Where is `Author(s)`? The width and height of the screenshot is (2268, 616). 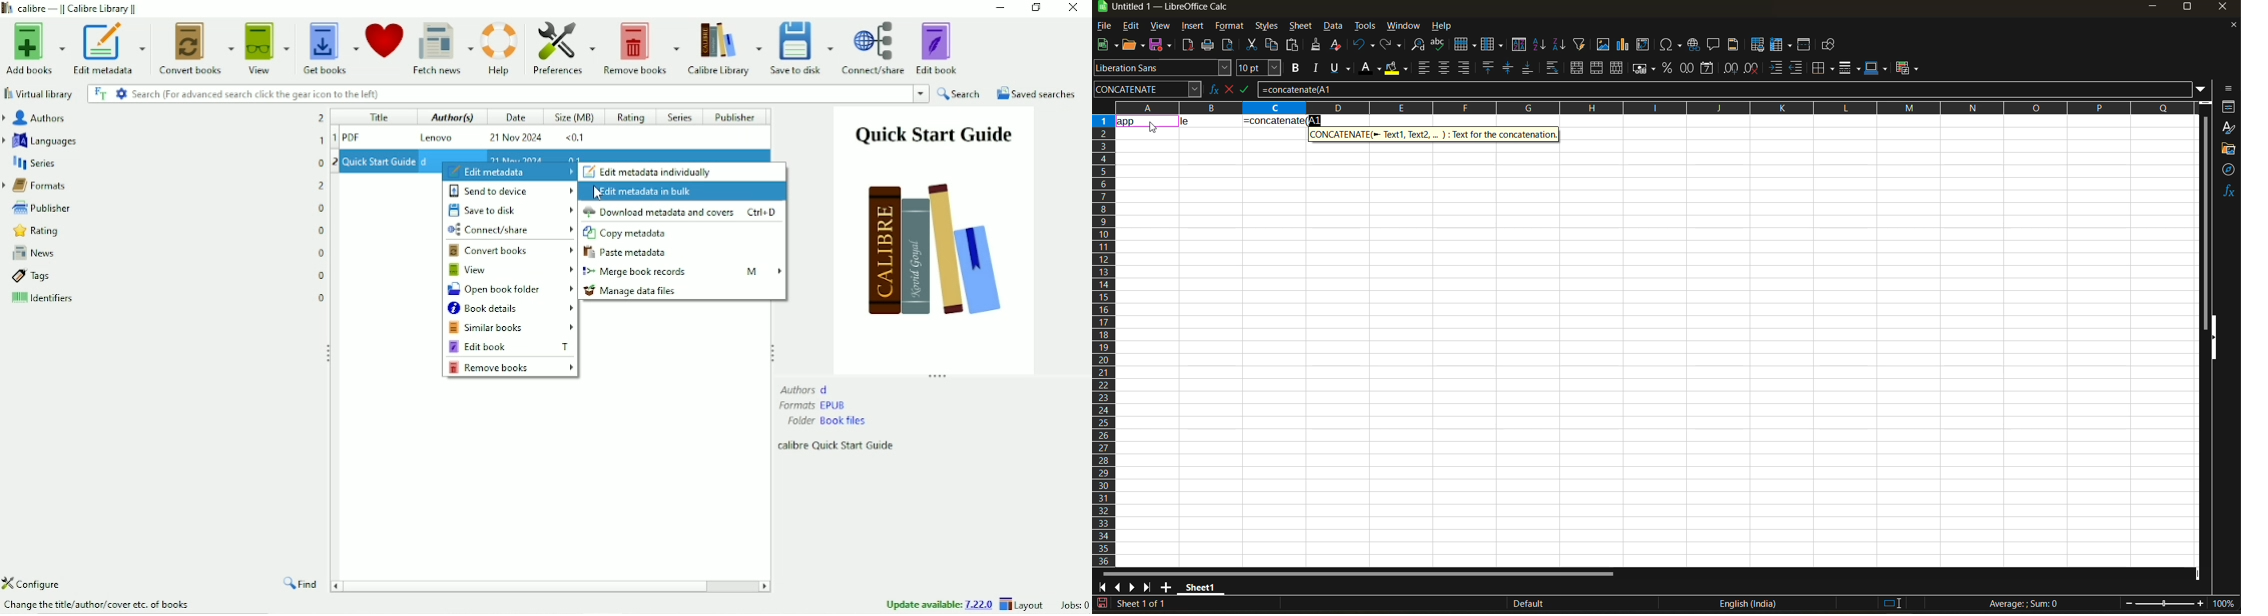
Author(s) is located at coordinates (447, 119).